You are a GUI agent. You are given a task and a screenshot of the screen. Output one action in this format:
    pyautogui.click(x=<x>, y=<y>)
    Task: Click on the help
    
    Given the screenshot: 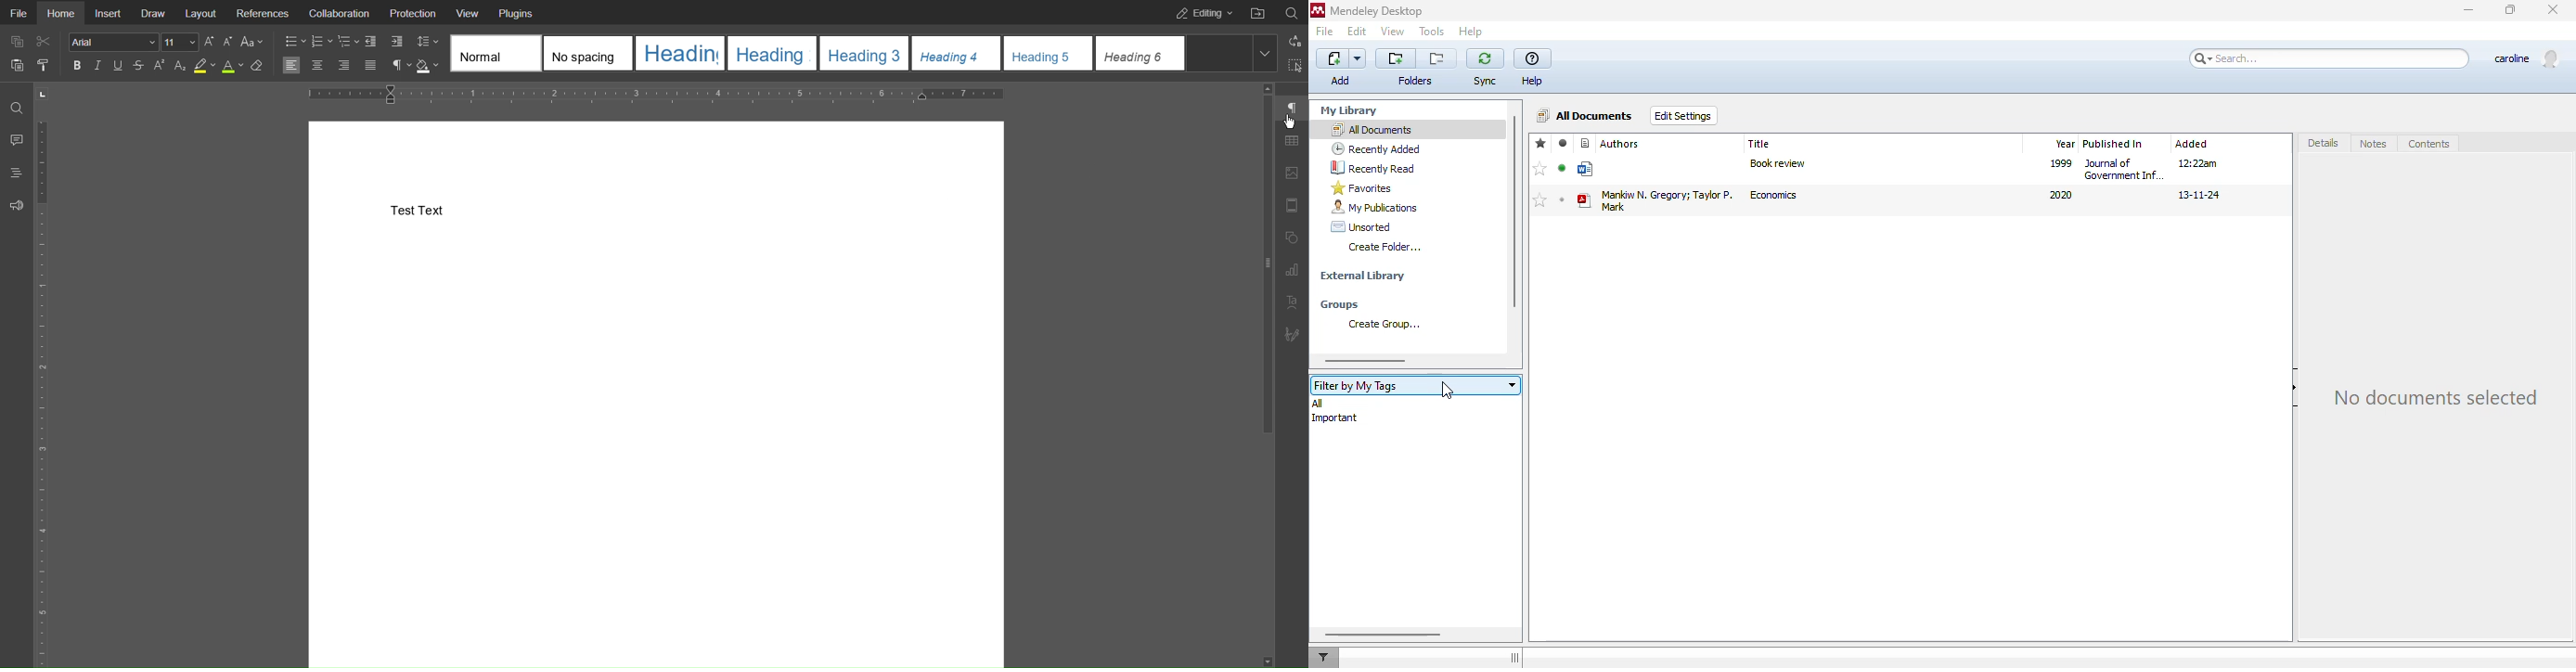 What is the action you would take?
    pyautogui.click(x=1472, y=32)
    